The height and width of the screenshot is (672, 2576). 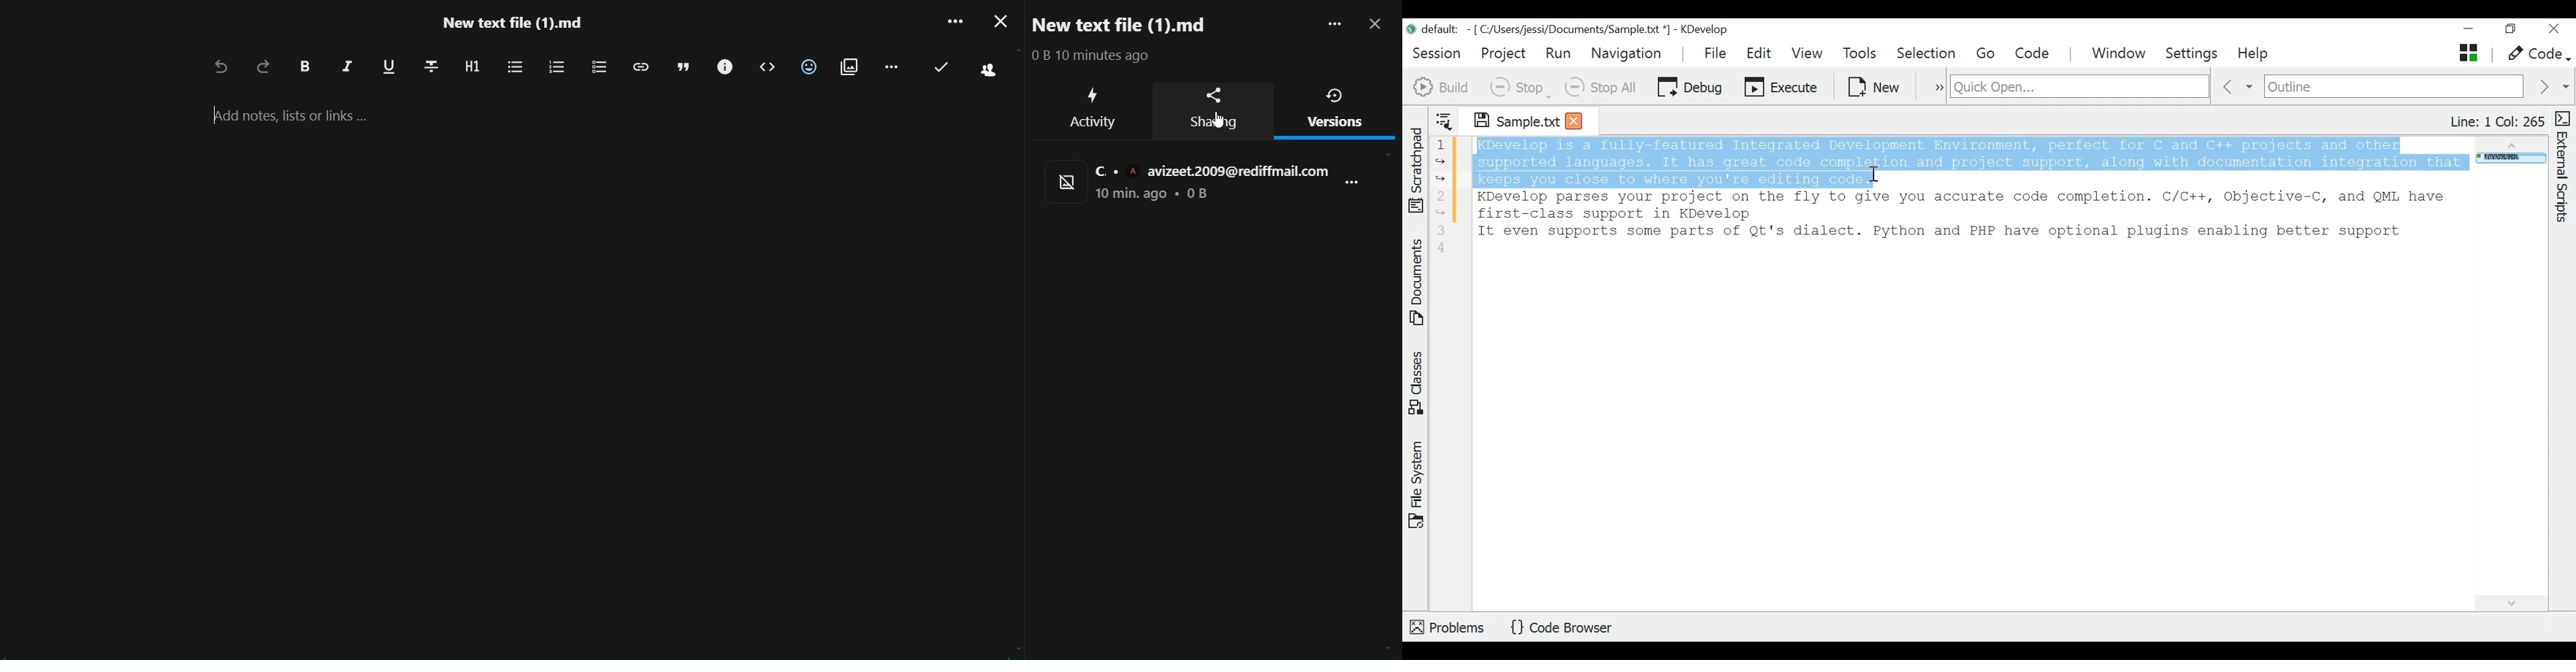 I want to click on to do list, so click(x=597, y=68).